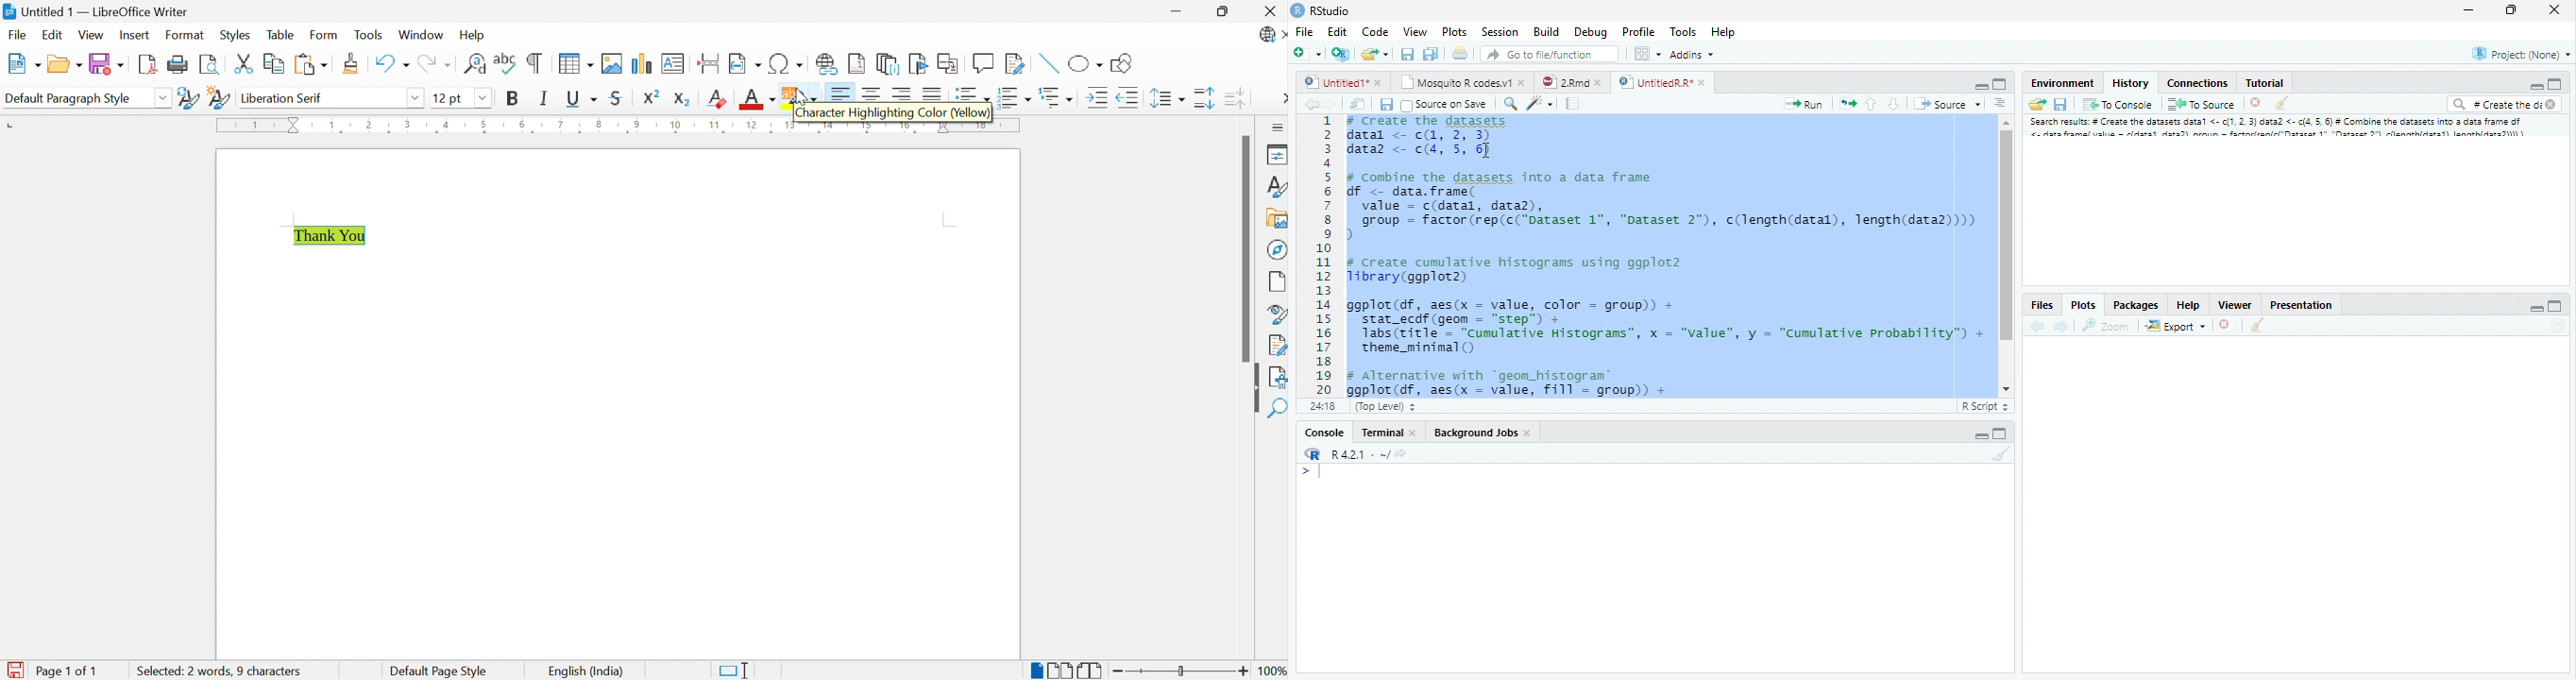 Image resolution: width=2576 pixels, height=700 pixels. Describe the element at coordinates (1510, 106) in the screenshot. I see `Zoom` at that location.